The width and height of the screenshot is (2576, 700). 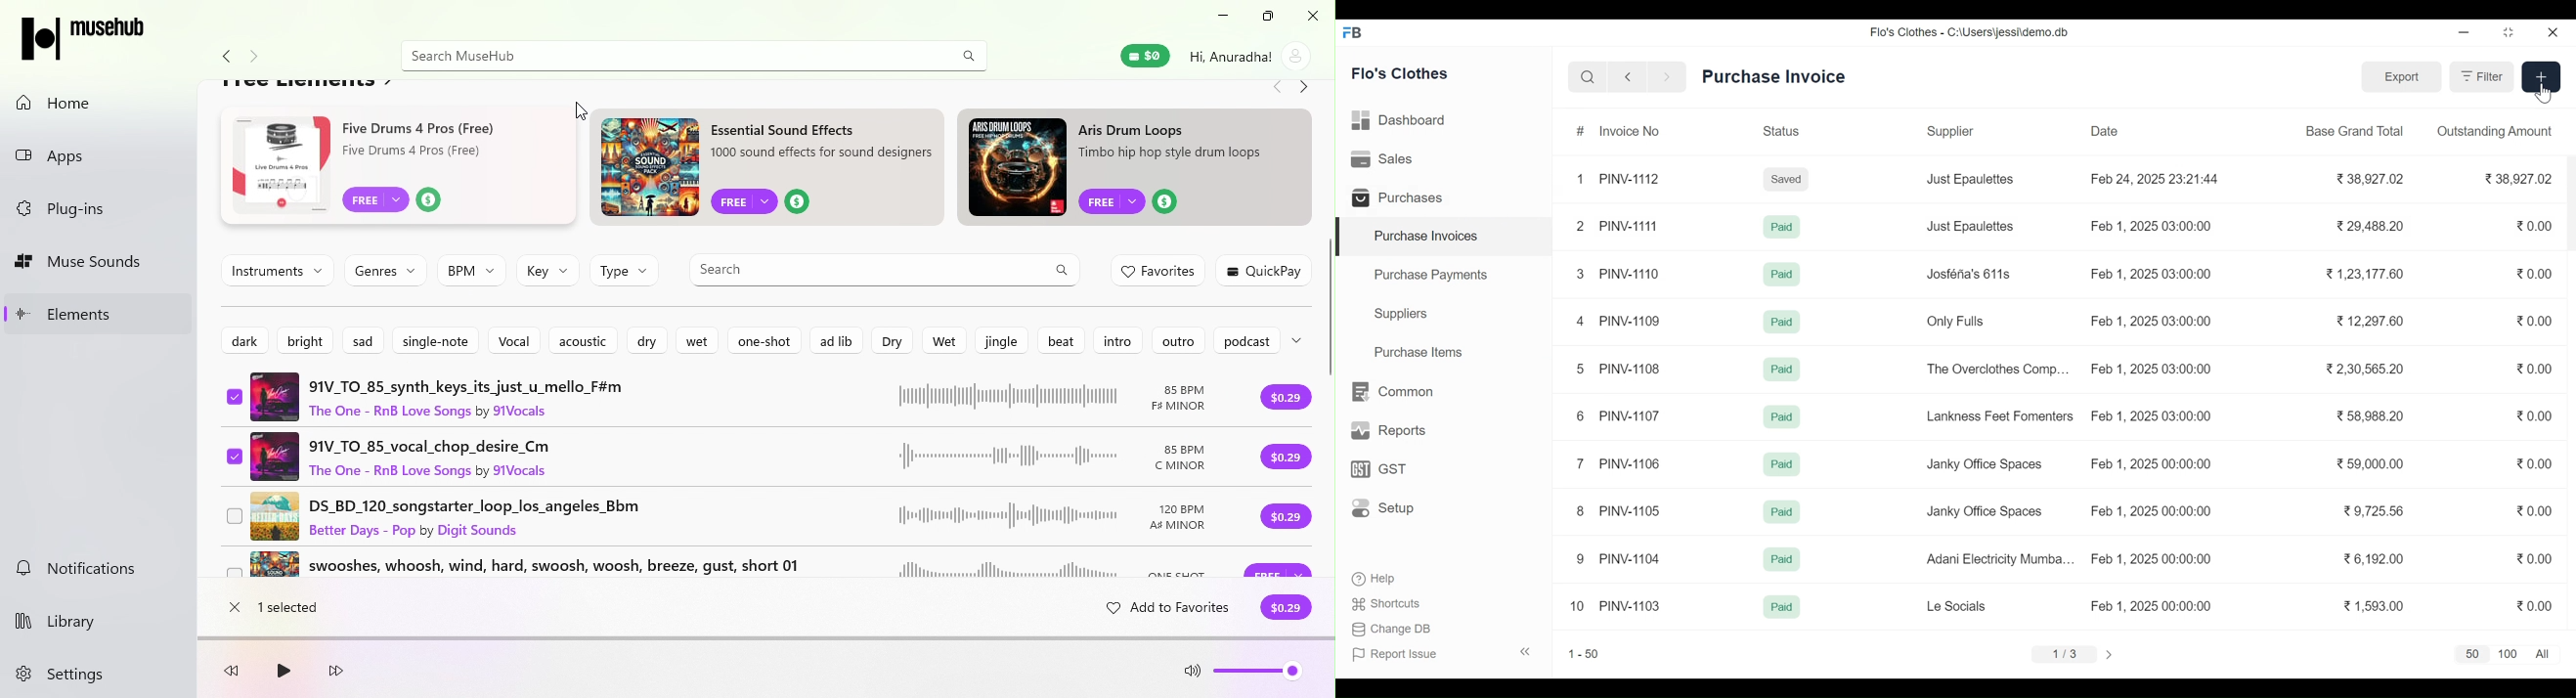 What do you see at coordinates (2536, 370) in the screenshot?
I see `0.00` at bounding box center [2536, 370].